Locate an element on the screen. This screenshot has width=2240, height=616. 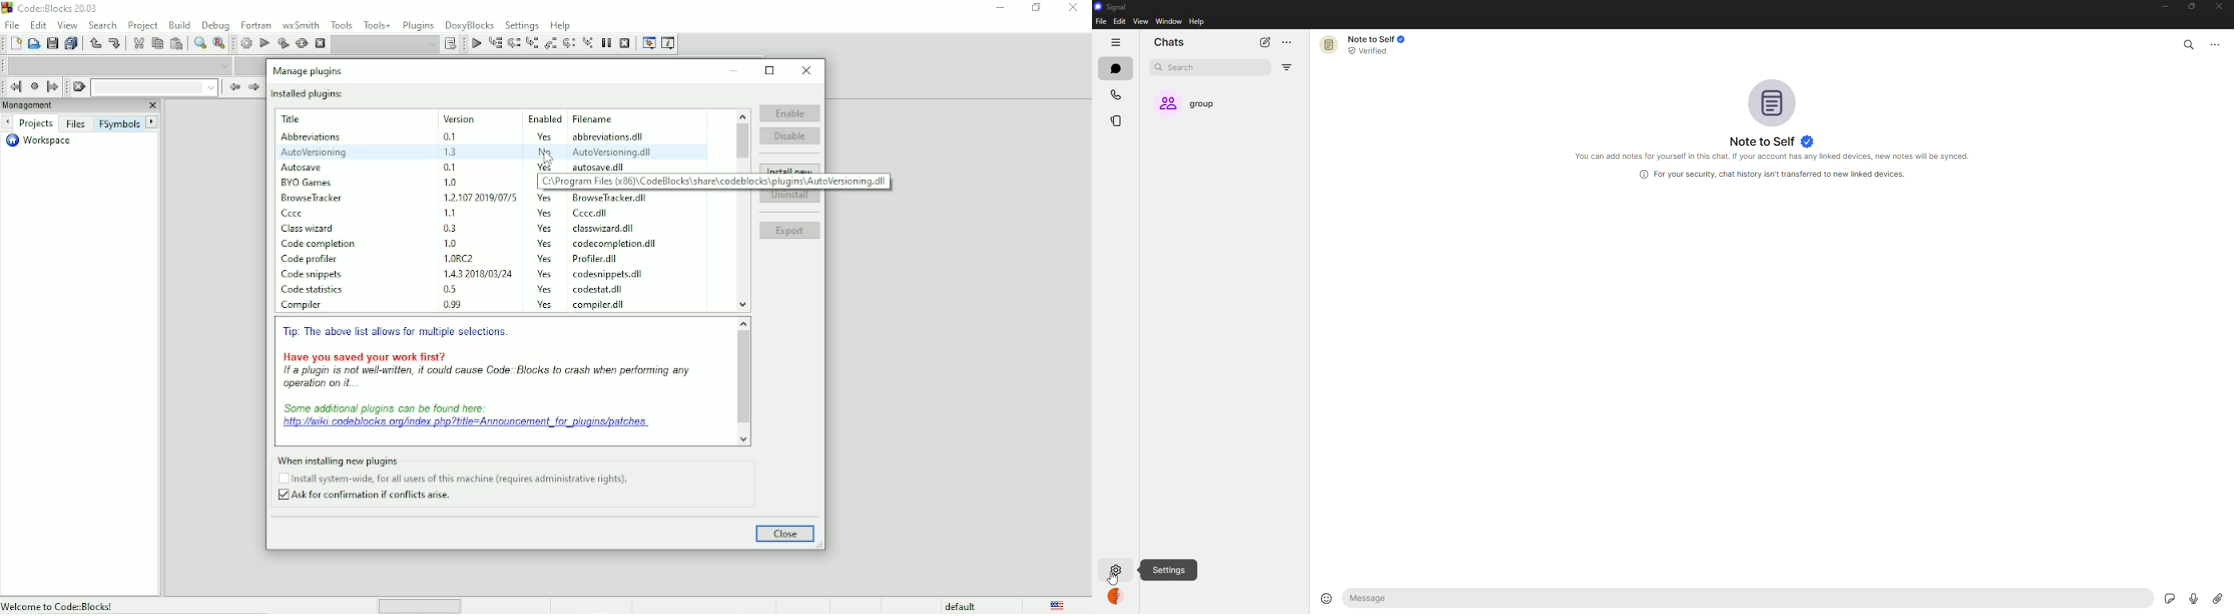
Vertical scrollbar is located at coordinates (743, 142).